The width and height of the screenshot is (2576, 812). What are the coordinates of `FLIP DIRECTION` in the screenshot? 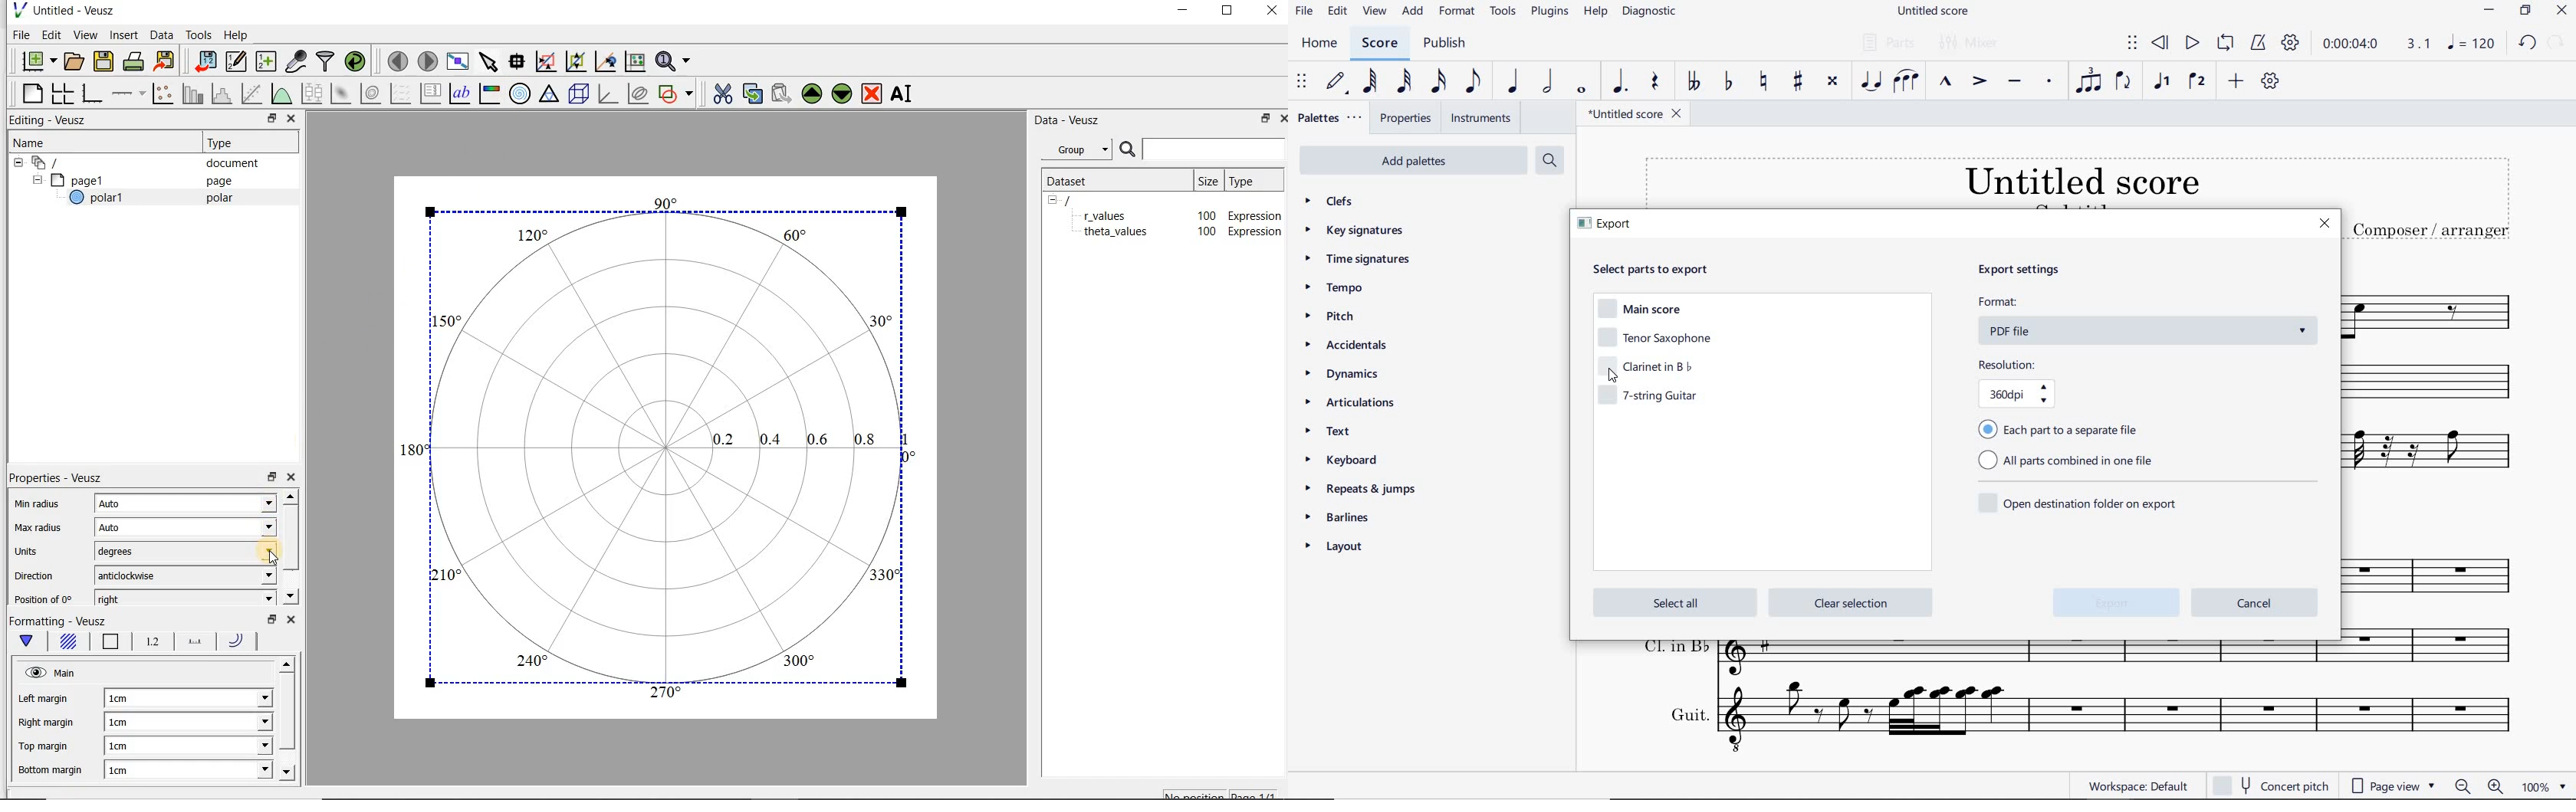 It's located at (2124, 83).